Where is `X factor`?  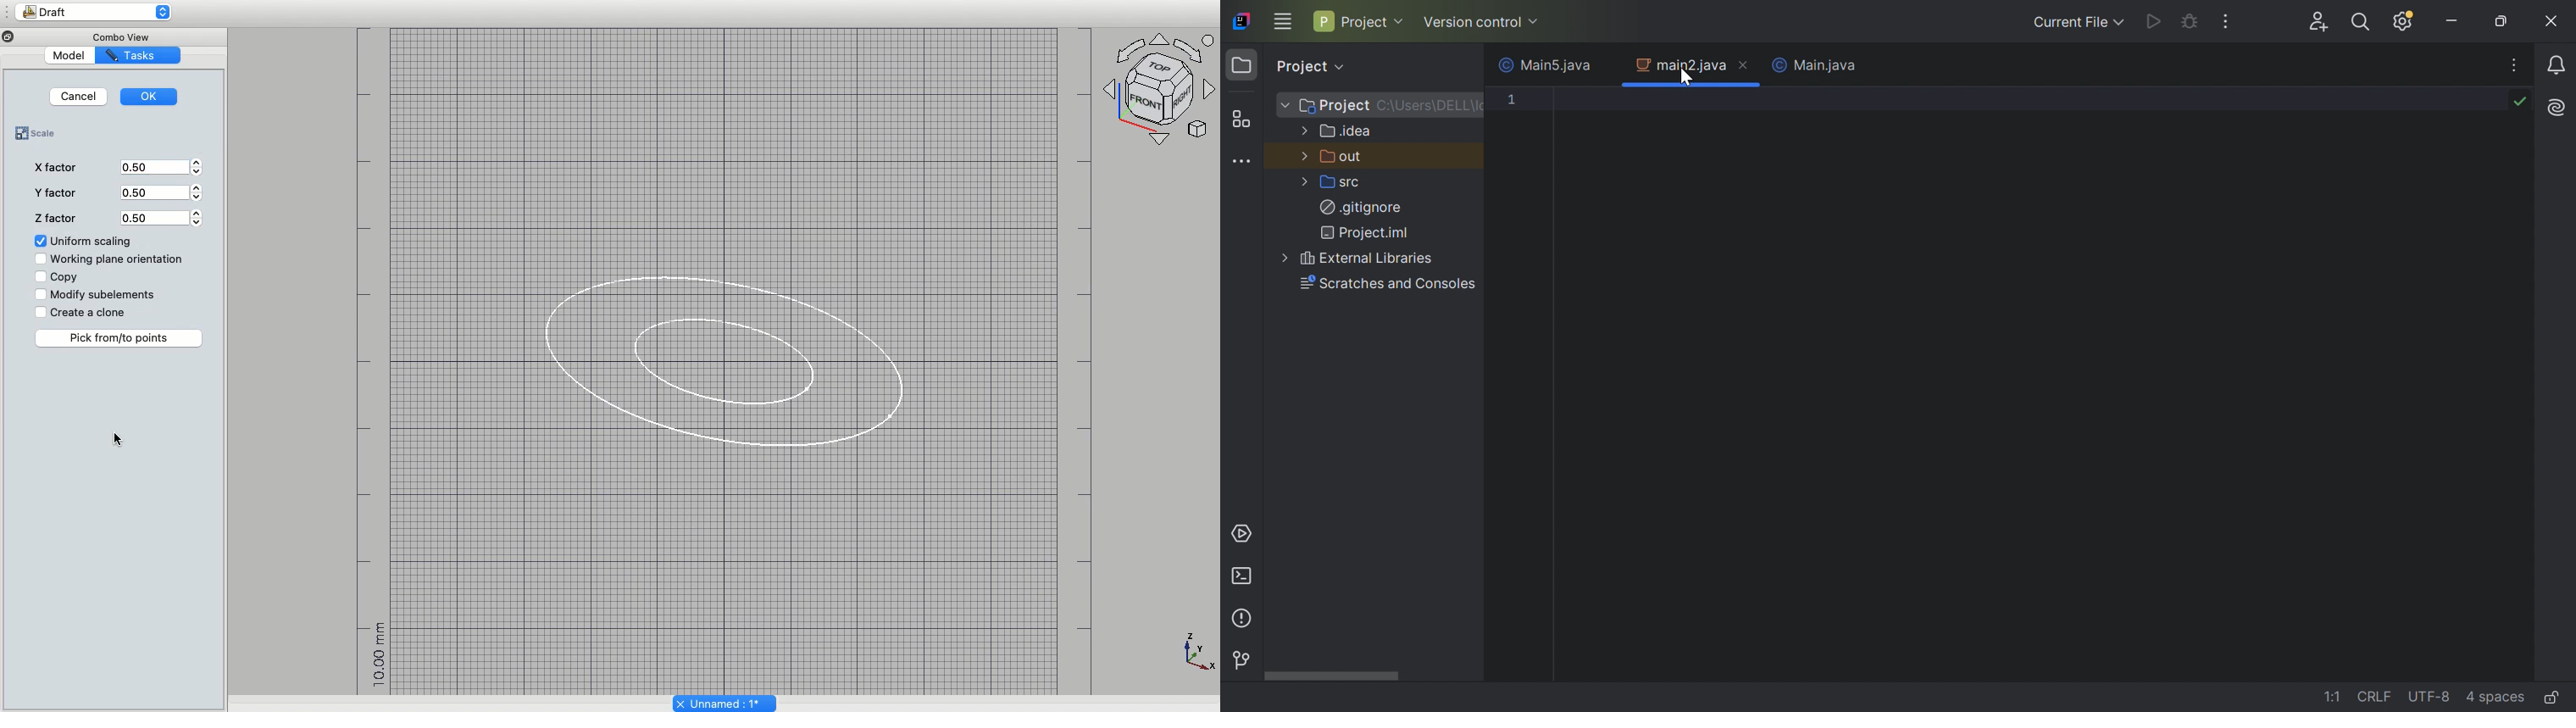 X factor is located at coordinates (57, 166).